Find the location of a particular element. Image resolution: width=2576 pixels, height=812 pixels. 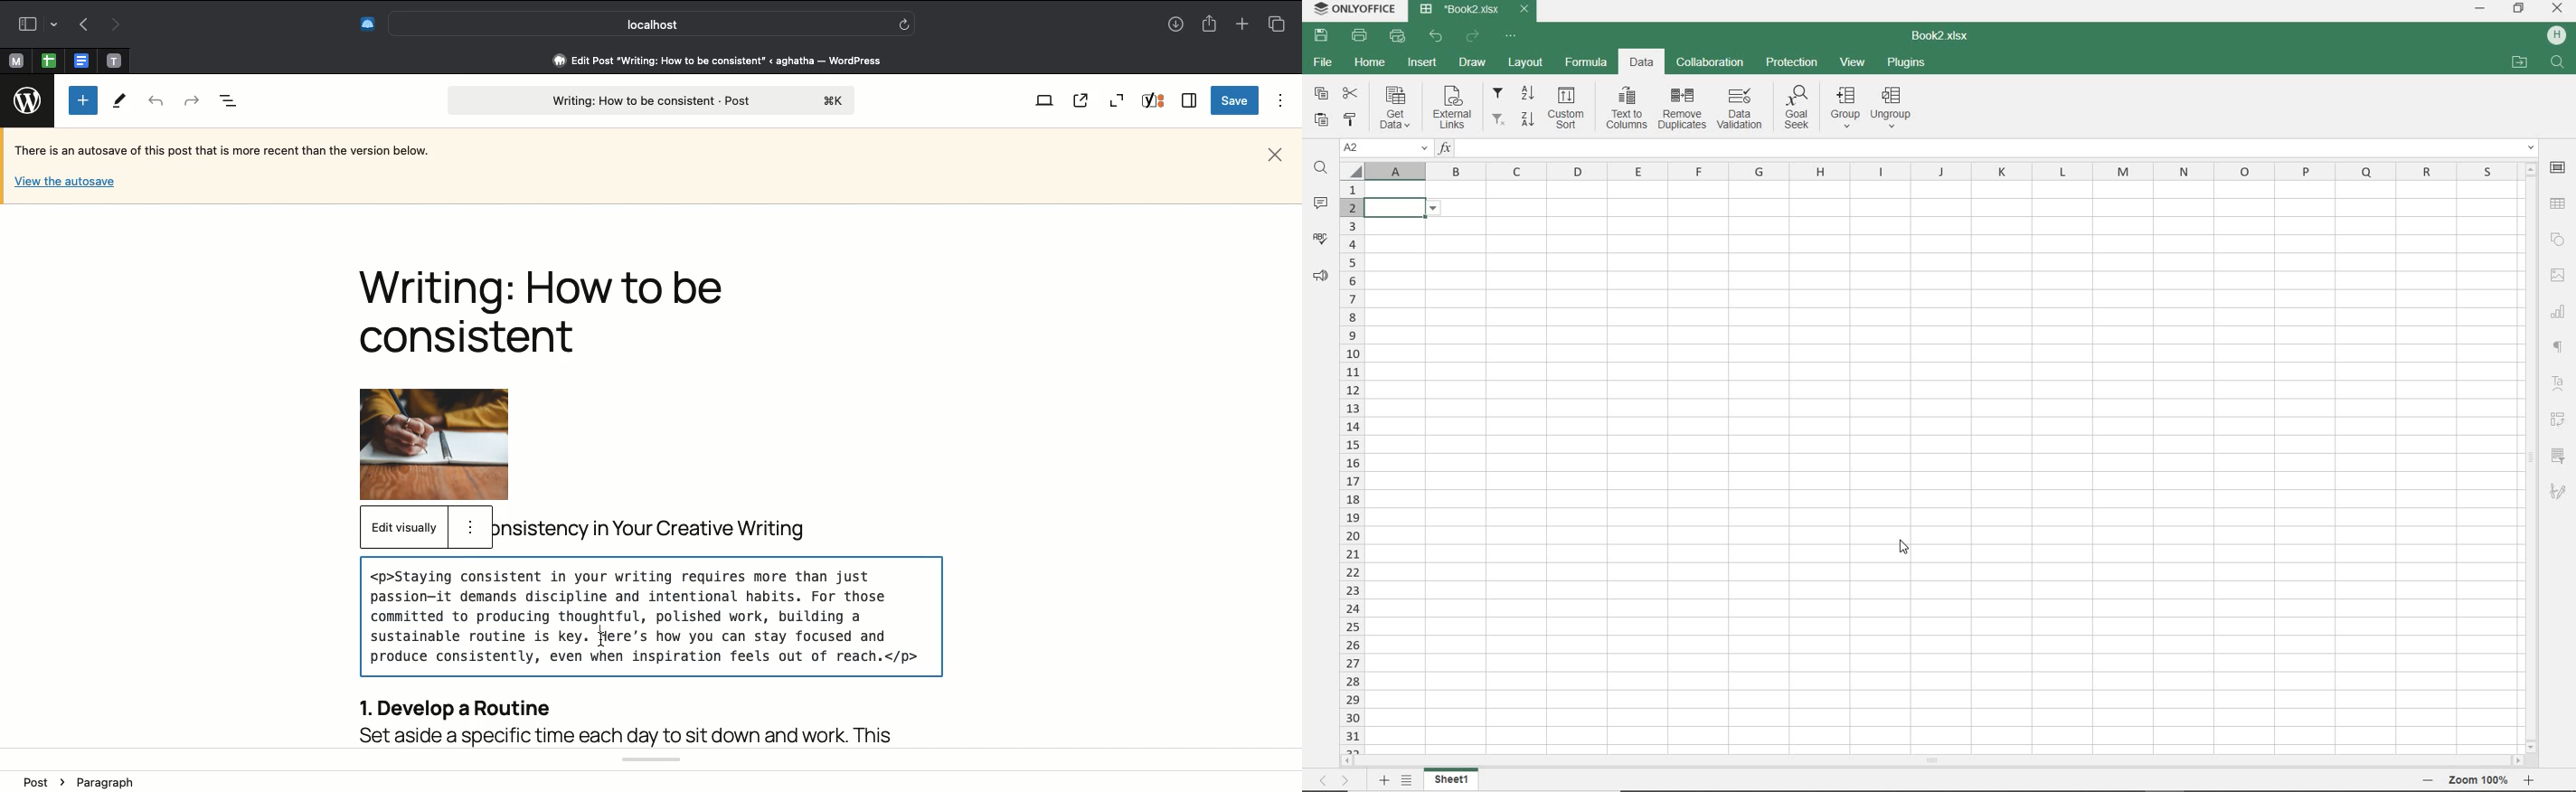

Add new tab is located at coordinates (1241, 24).